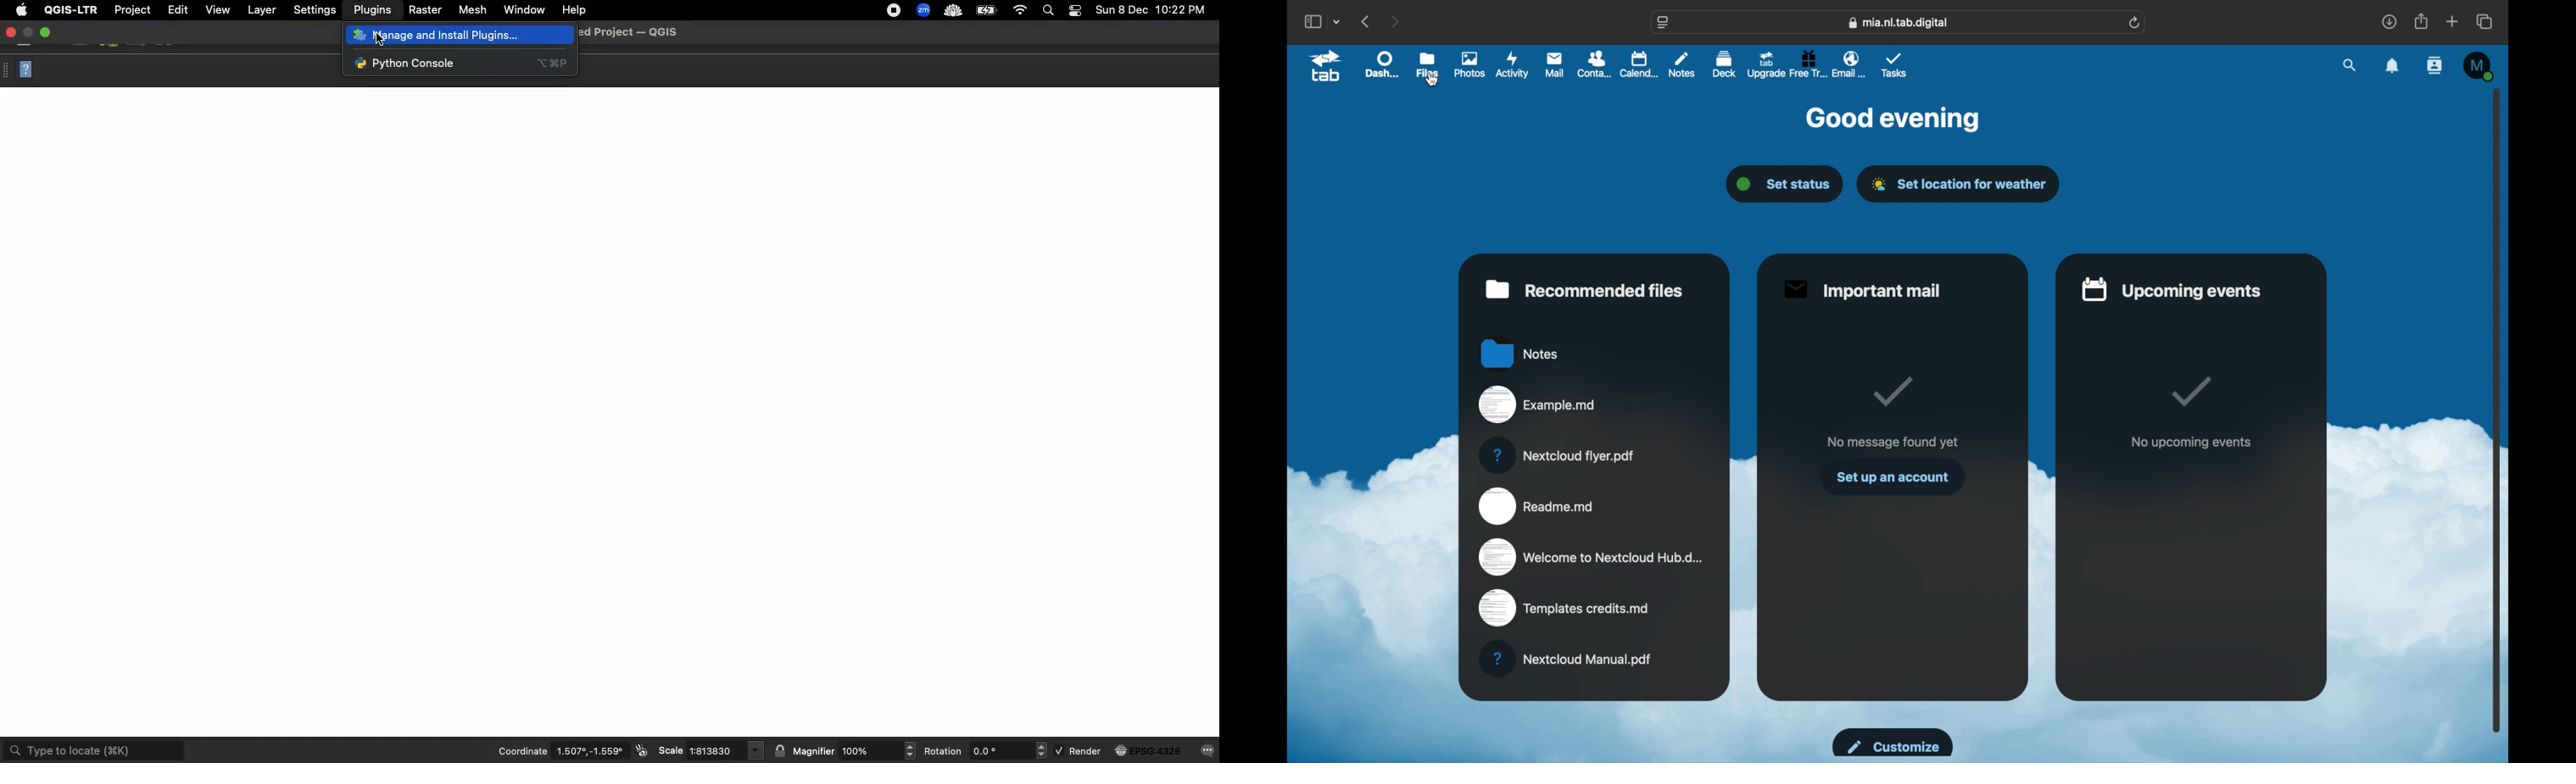 This screenshot has width=2576, height=784. Describe the element at coordinates (1430, 80) in the screenshot. I see `cursor` at that location.